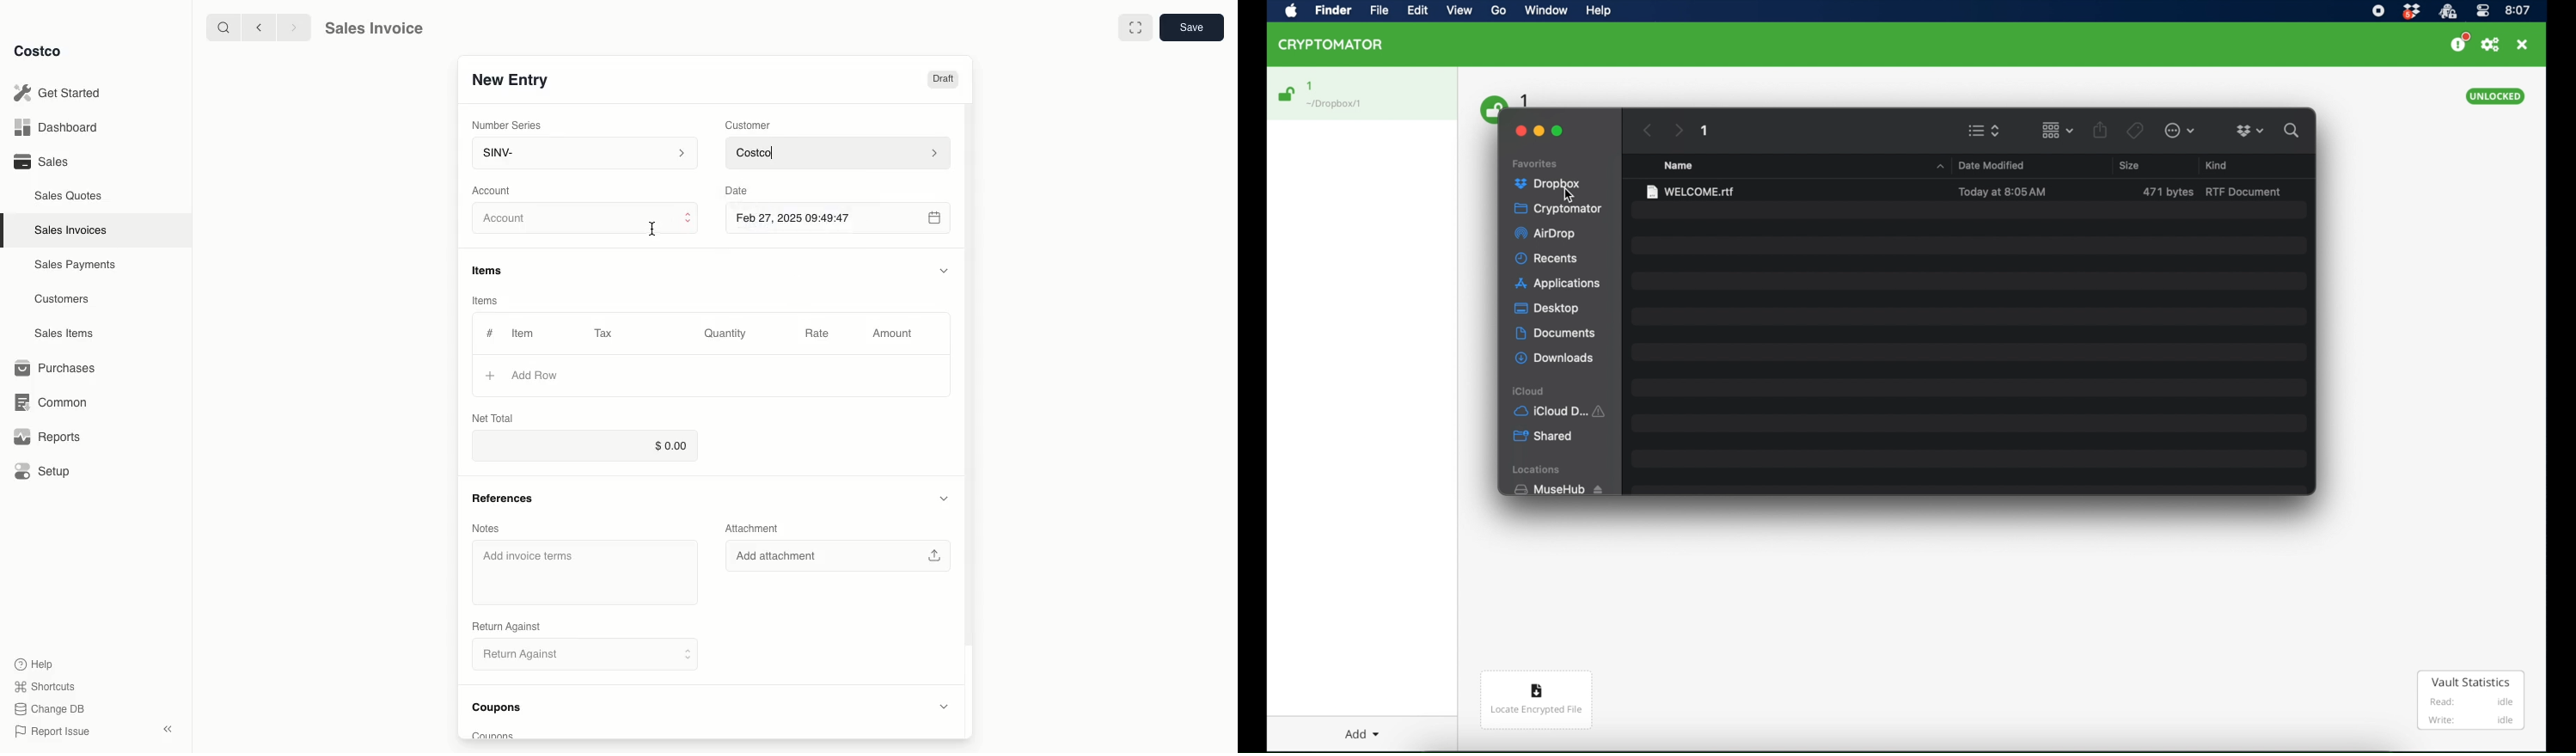 The width and height of the screenshot is (2576, 756). What do you see at coordinates (66, 332) in the screenshot?
I see `Sales Items` at bounding box center [66, 332].